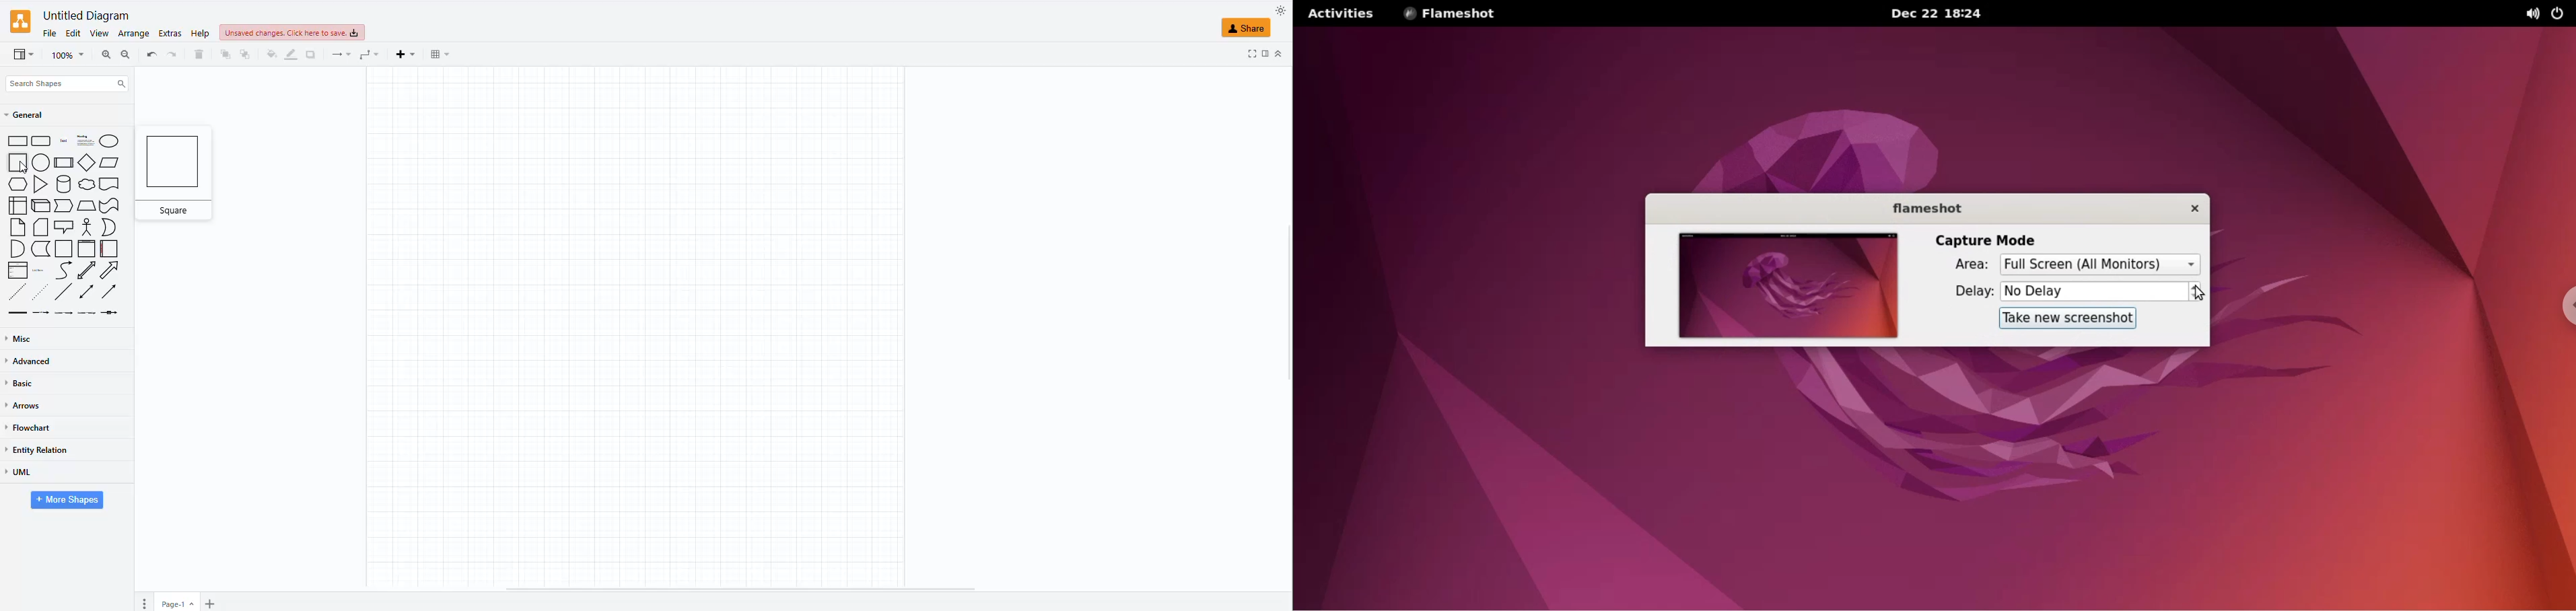 The width and height of the screenshot is (2576, 616). Describe the element at coordinates (42, 228) in the screenshot. I see `card` at that location.